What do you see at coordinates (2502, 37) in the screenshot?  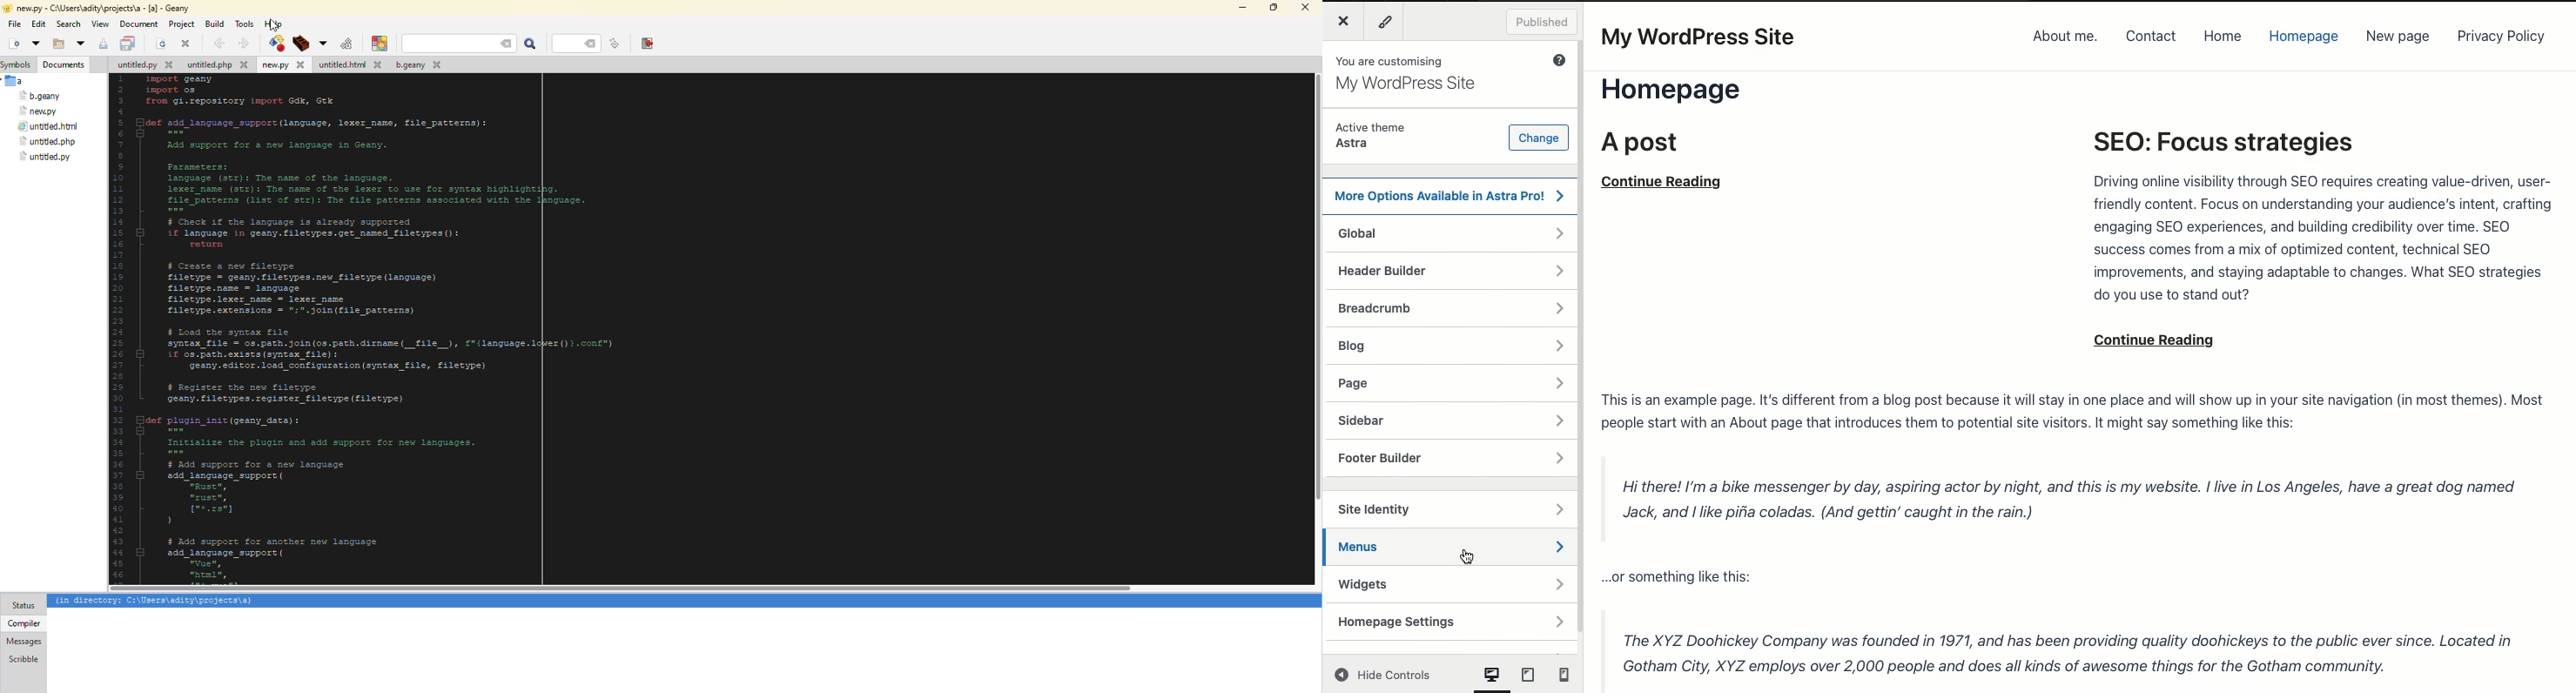 I see `Privacy policy ` at bounding box center [2502, 37].